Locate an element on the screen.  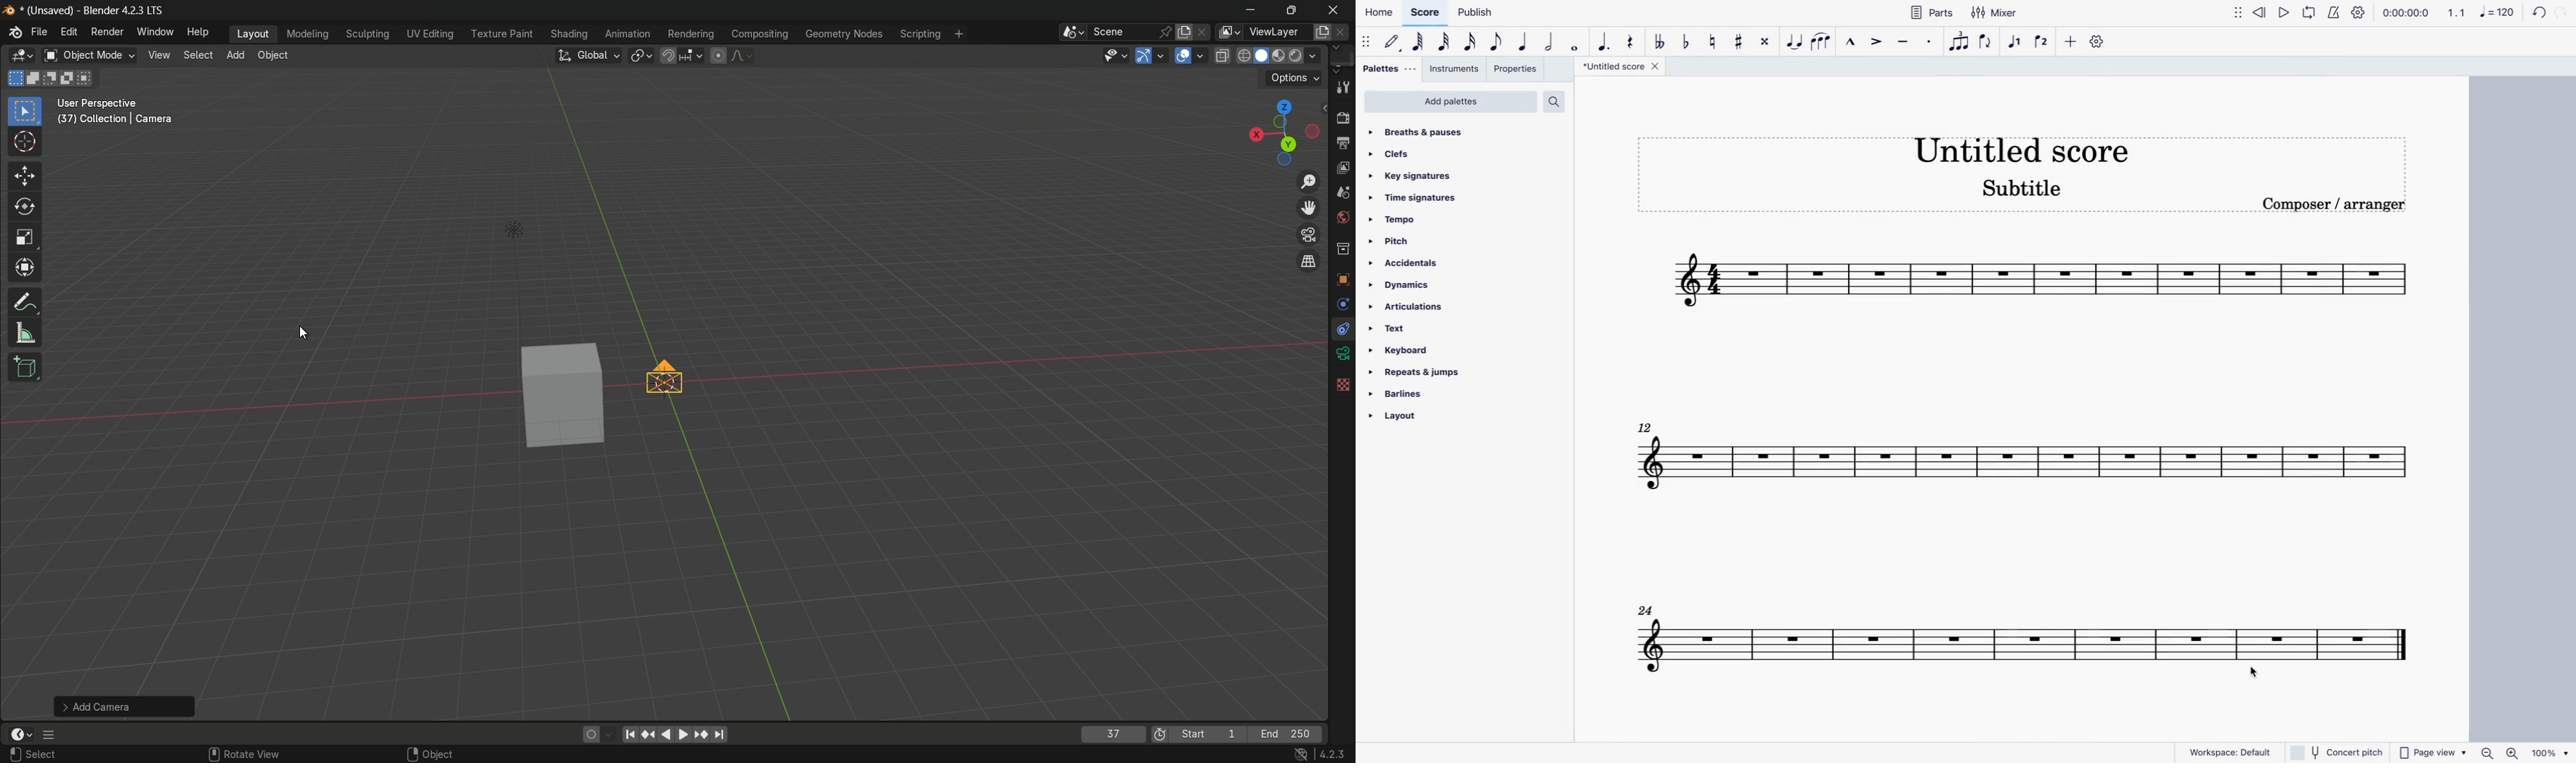
delete scene is located at coordinates (1208, 33).